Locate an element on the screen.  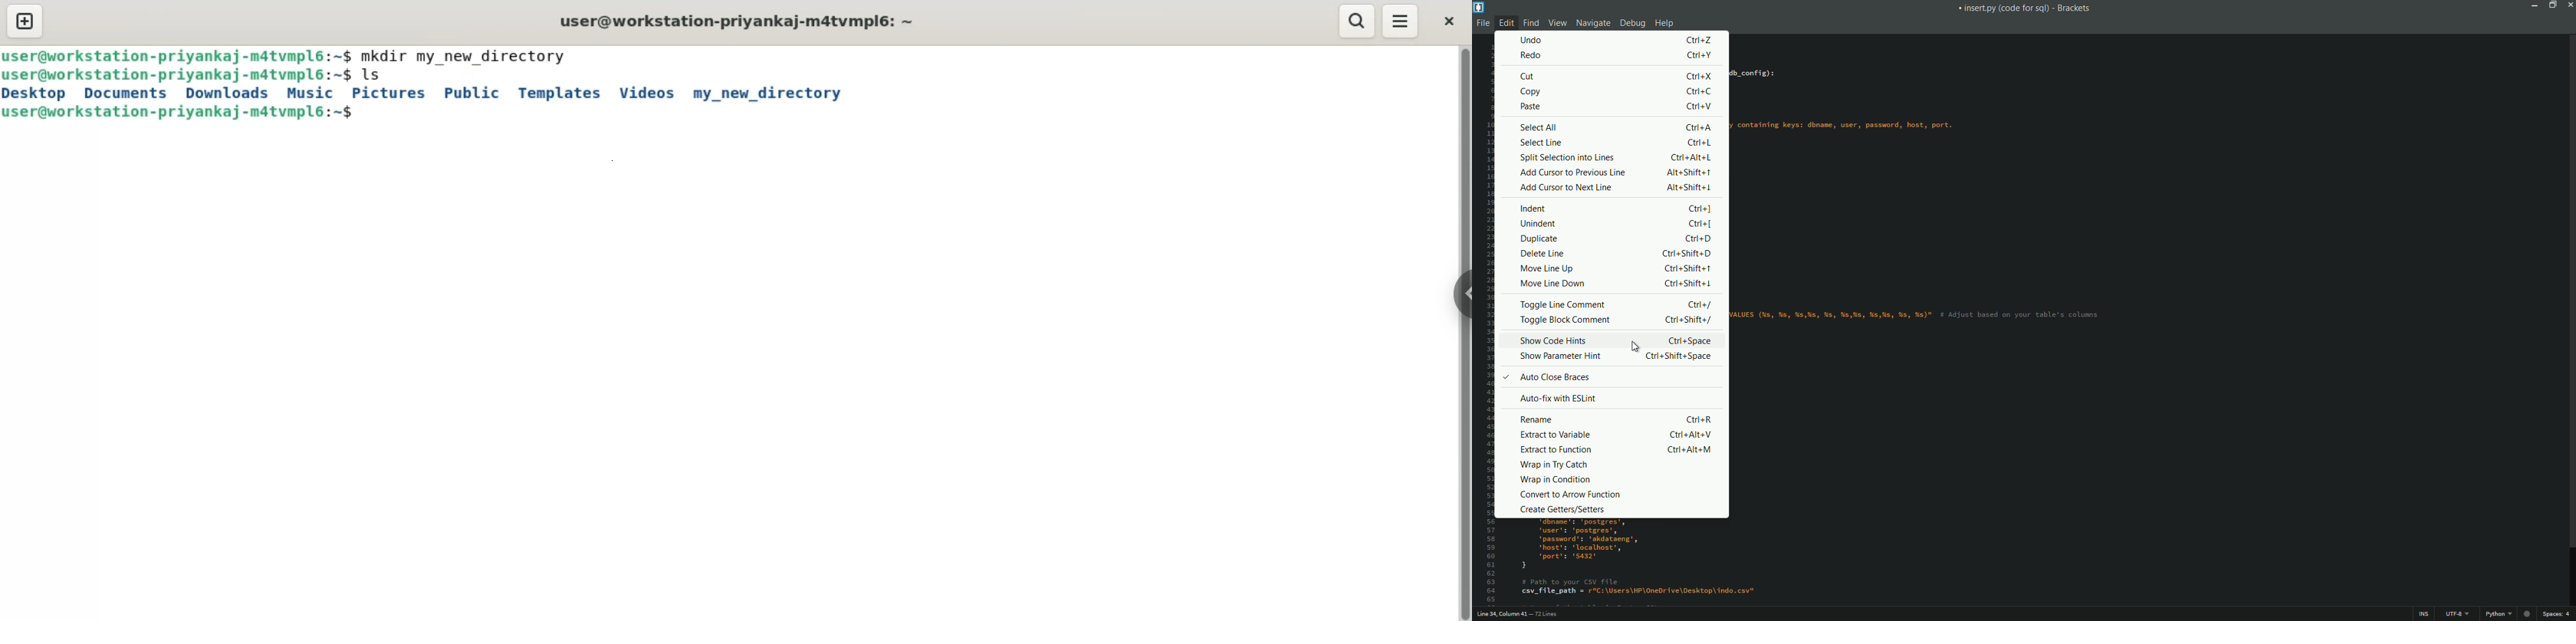
keyboard shortcut is located at coordinates (1697, 128).